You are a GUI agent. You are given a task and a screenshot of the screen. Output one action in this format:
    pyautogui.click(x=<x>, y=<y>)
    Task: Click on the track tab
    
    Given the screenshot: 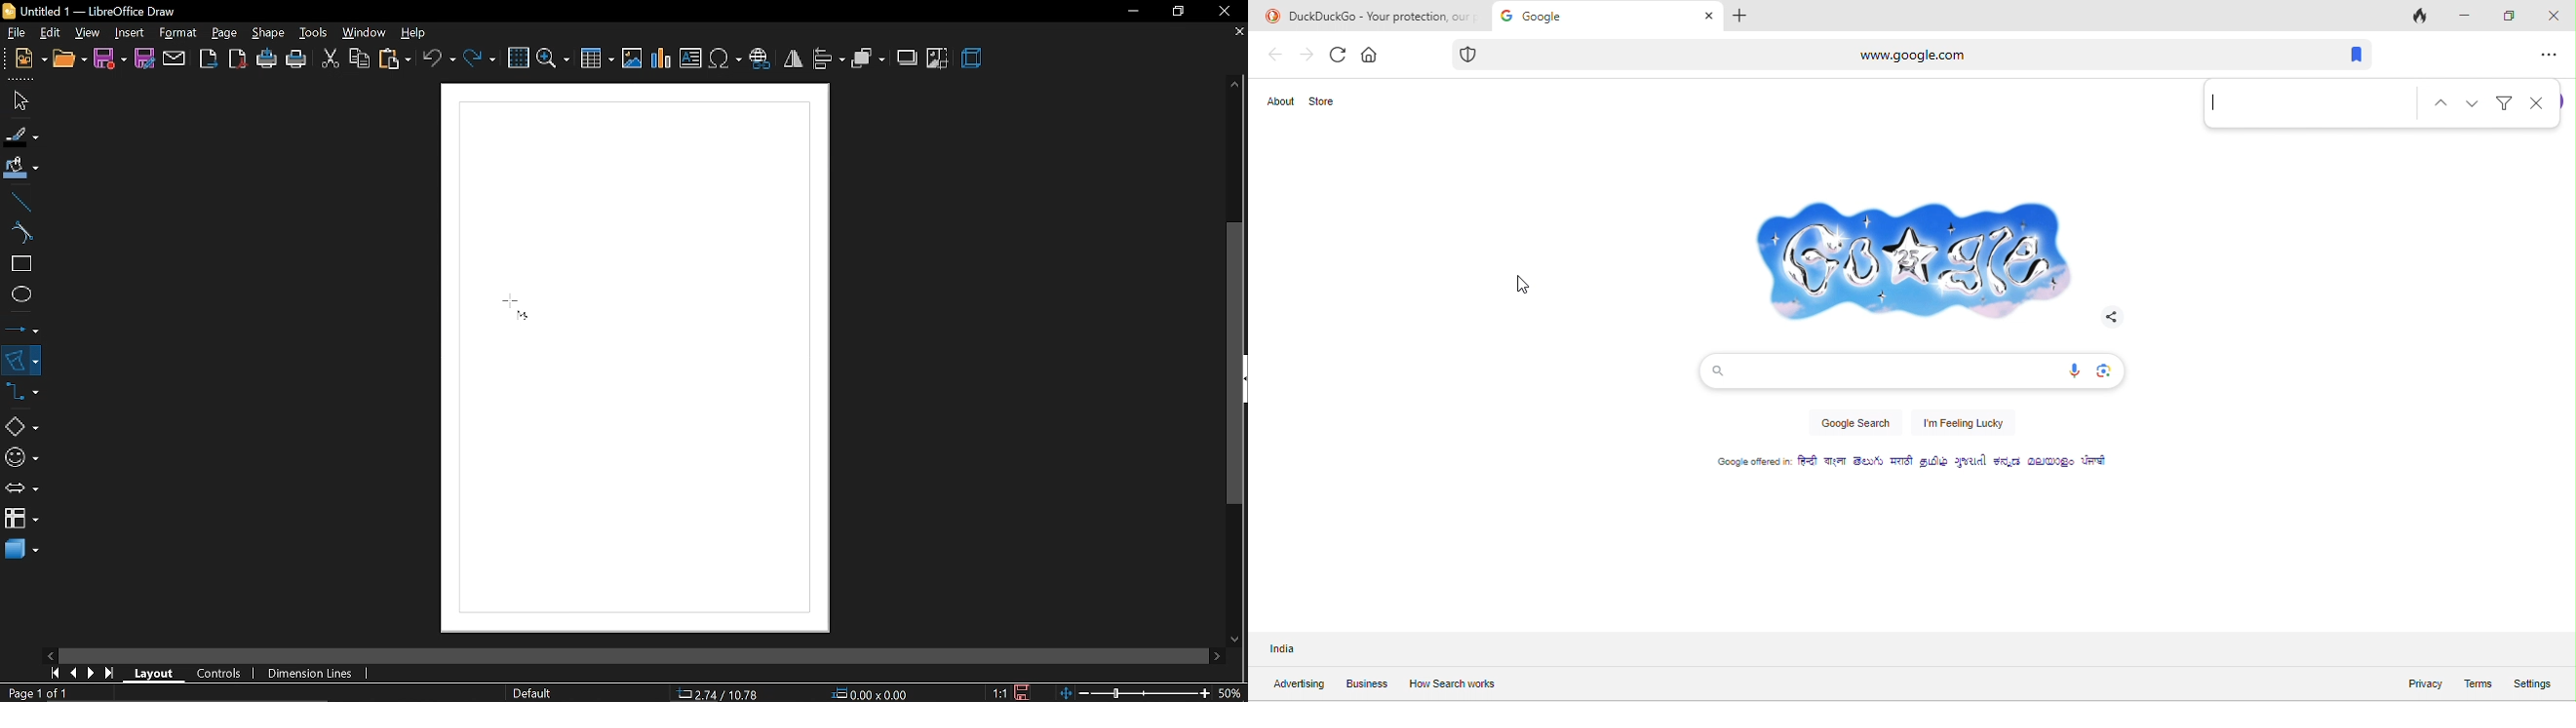 What is the action you would take?
    pyautogui.click(x=2422, y=18)
    